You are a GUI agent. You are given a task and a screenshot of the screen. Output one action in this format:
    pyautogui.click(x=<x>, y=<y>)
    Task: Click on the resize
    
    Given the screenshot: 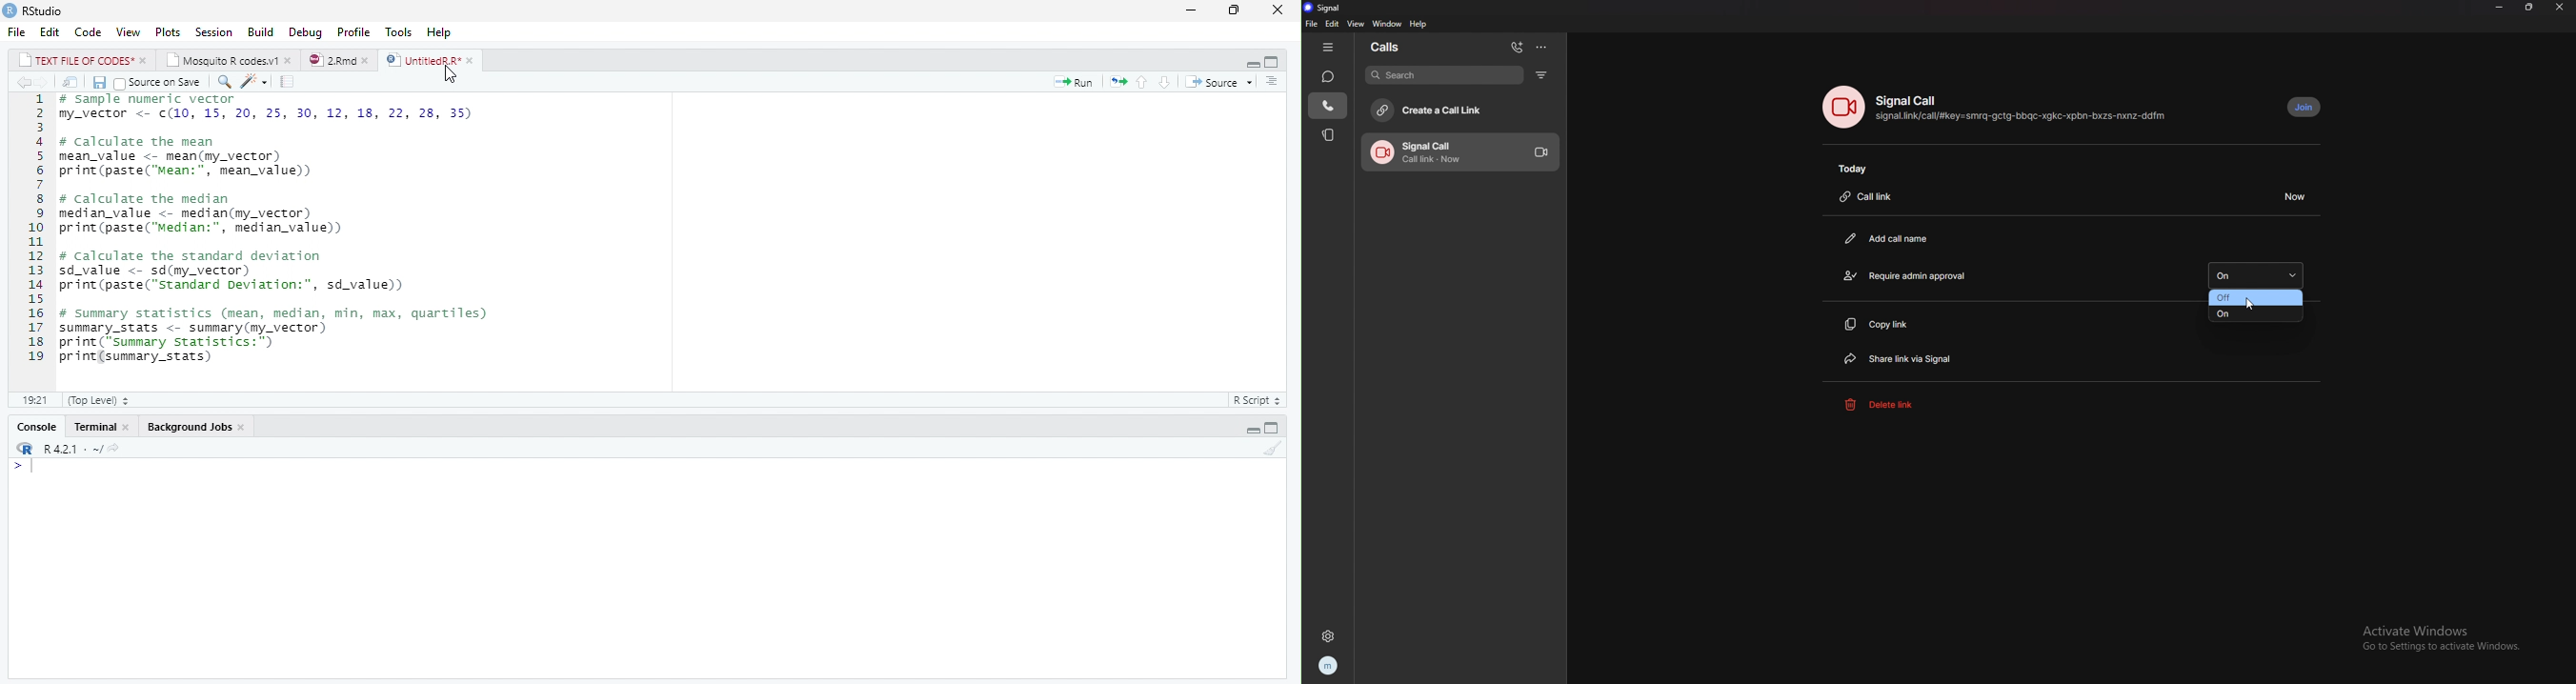 What is the action you would take?
    pyautogui.click(x=2531, y=7)
    